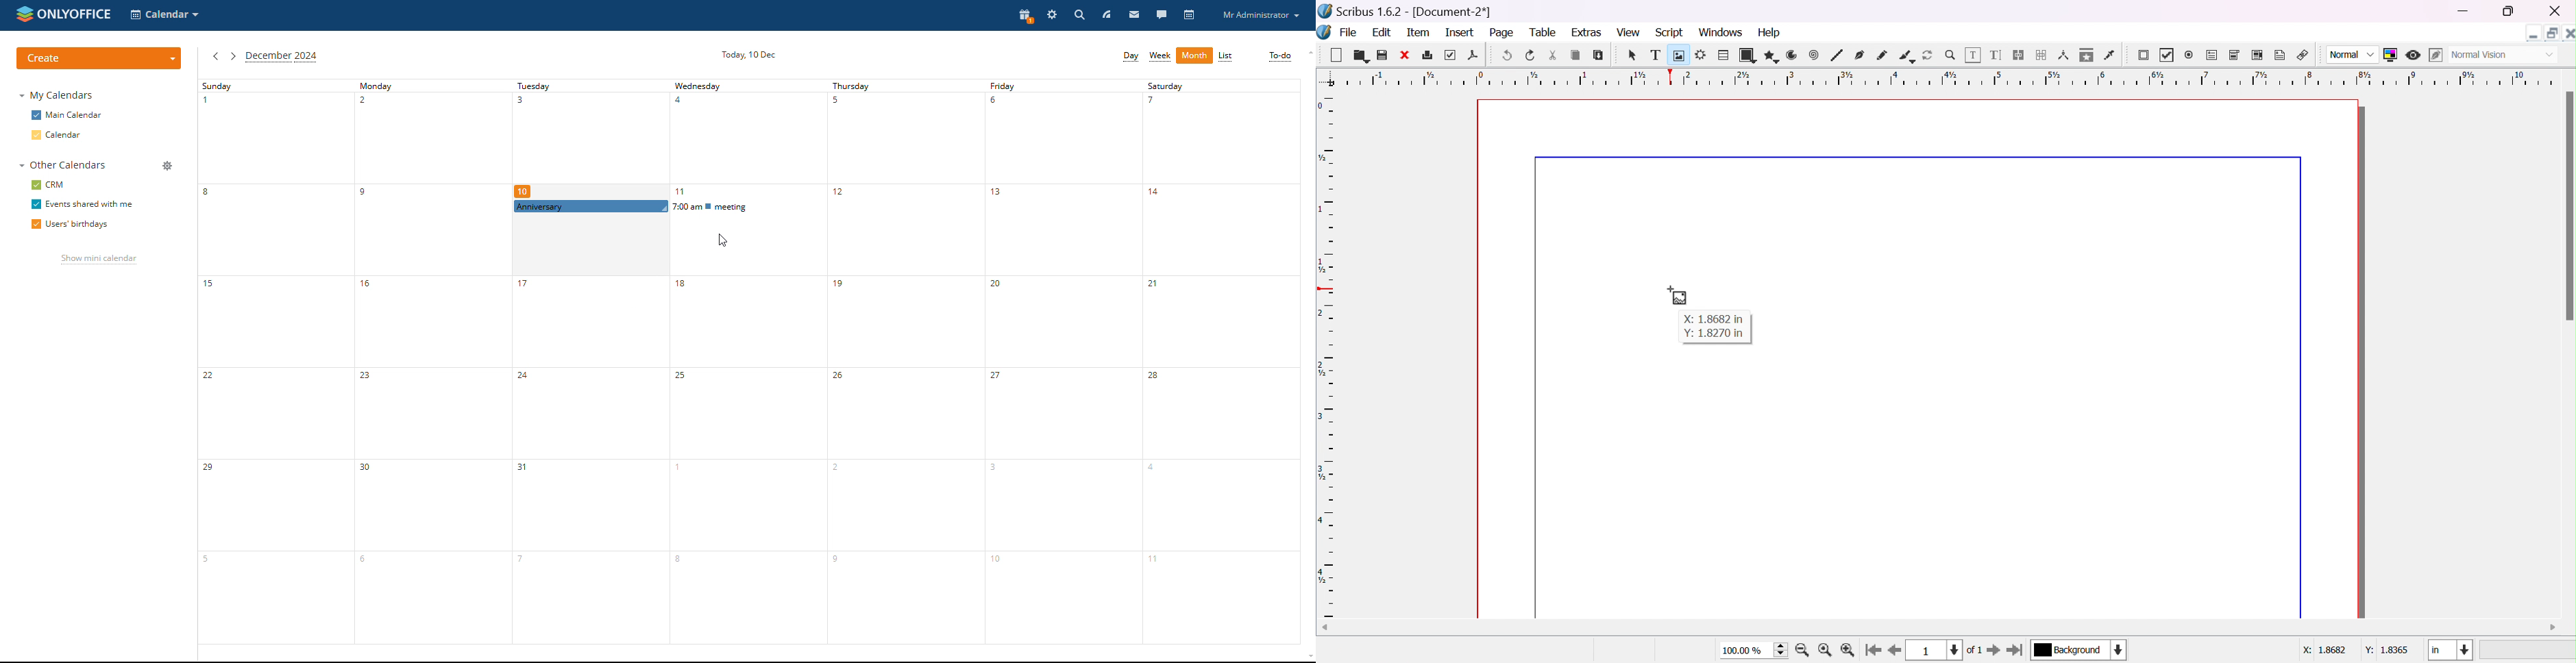  I want to click on ruler, so click(1326, 356).